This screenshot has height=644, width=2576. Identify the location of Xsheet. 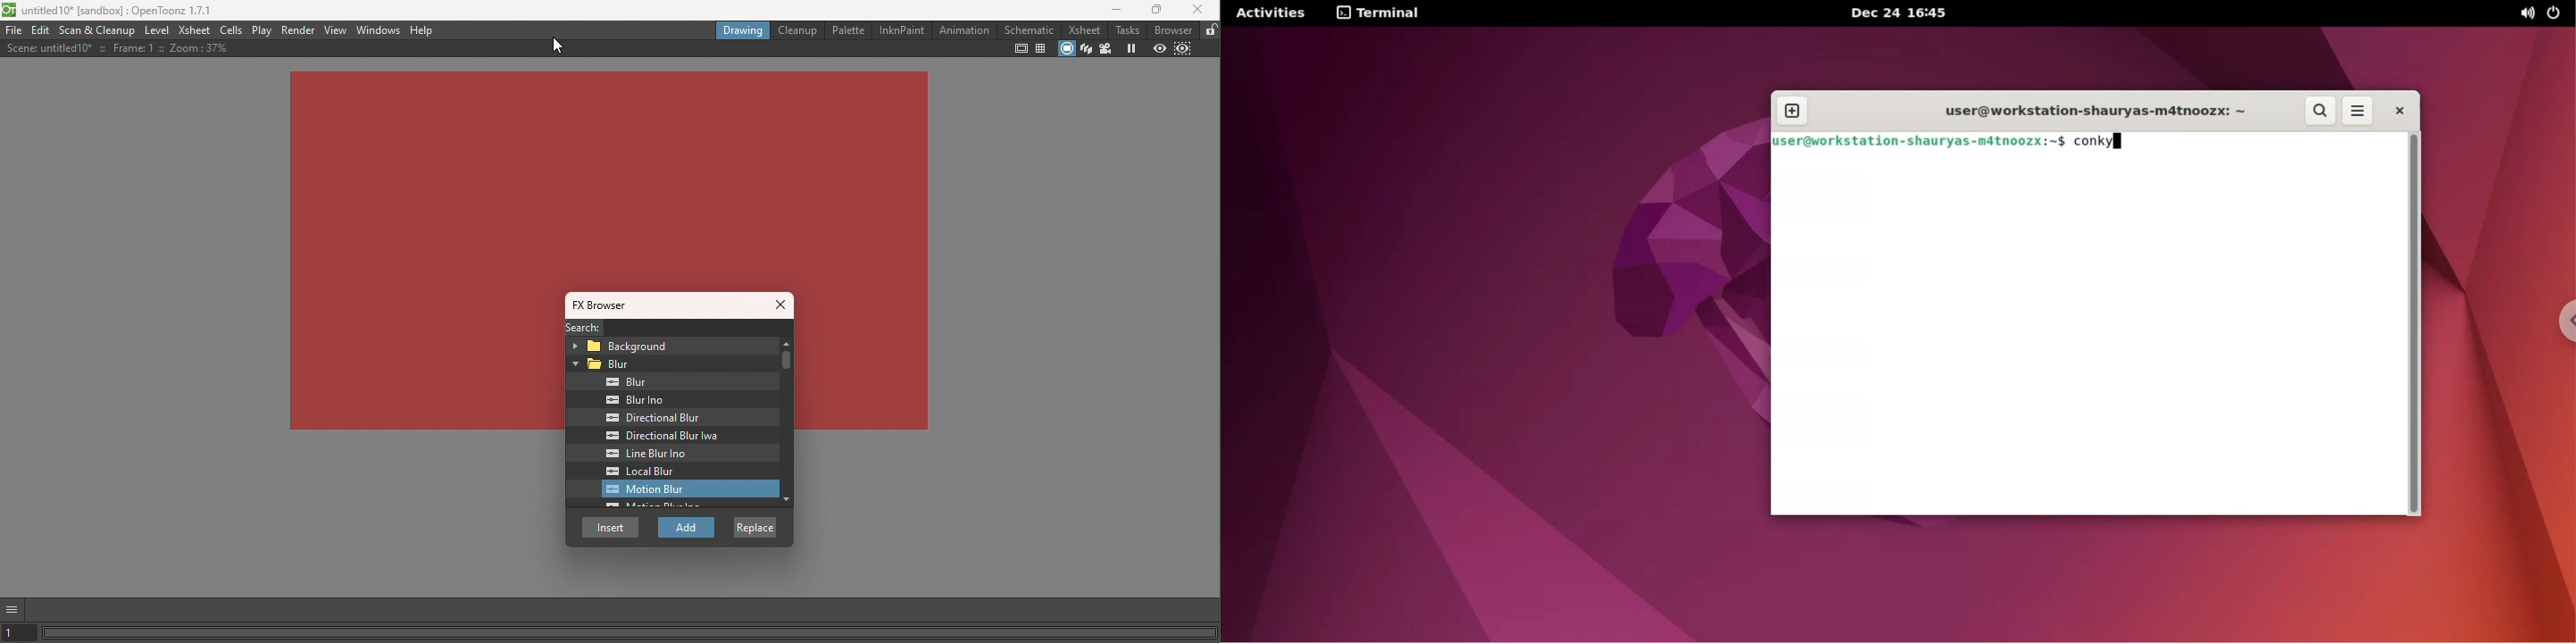
(196, 29).